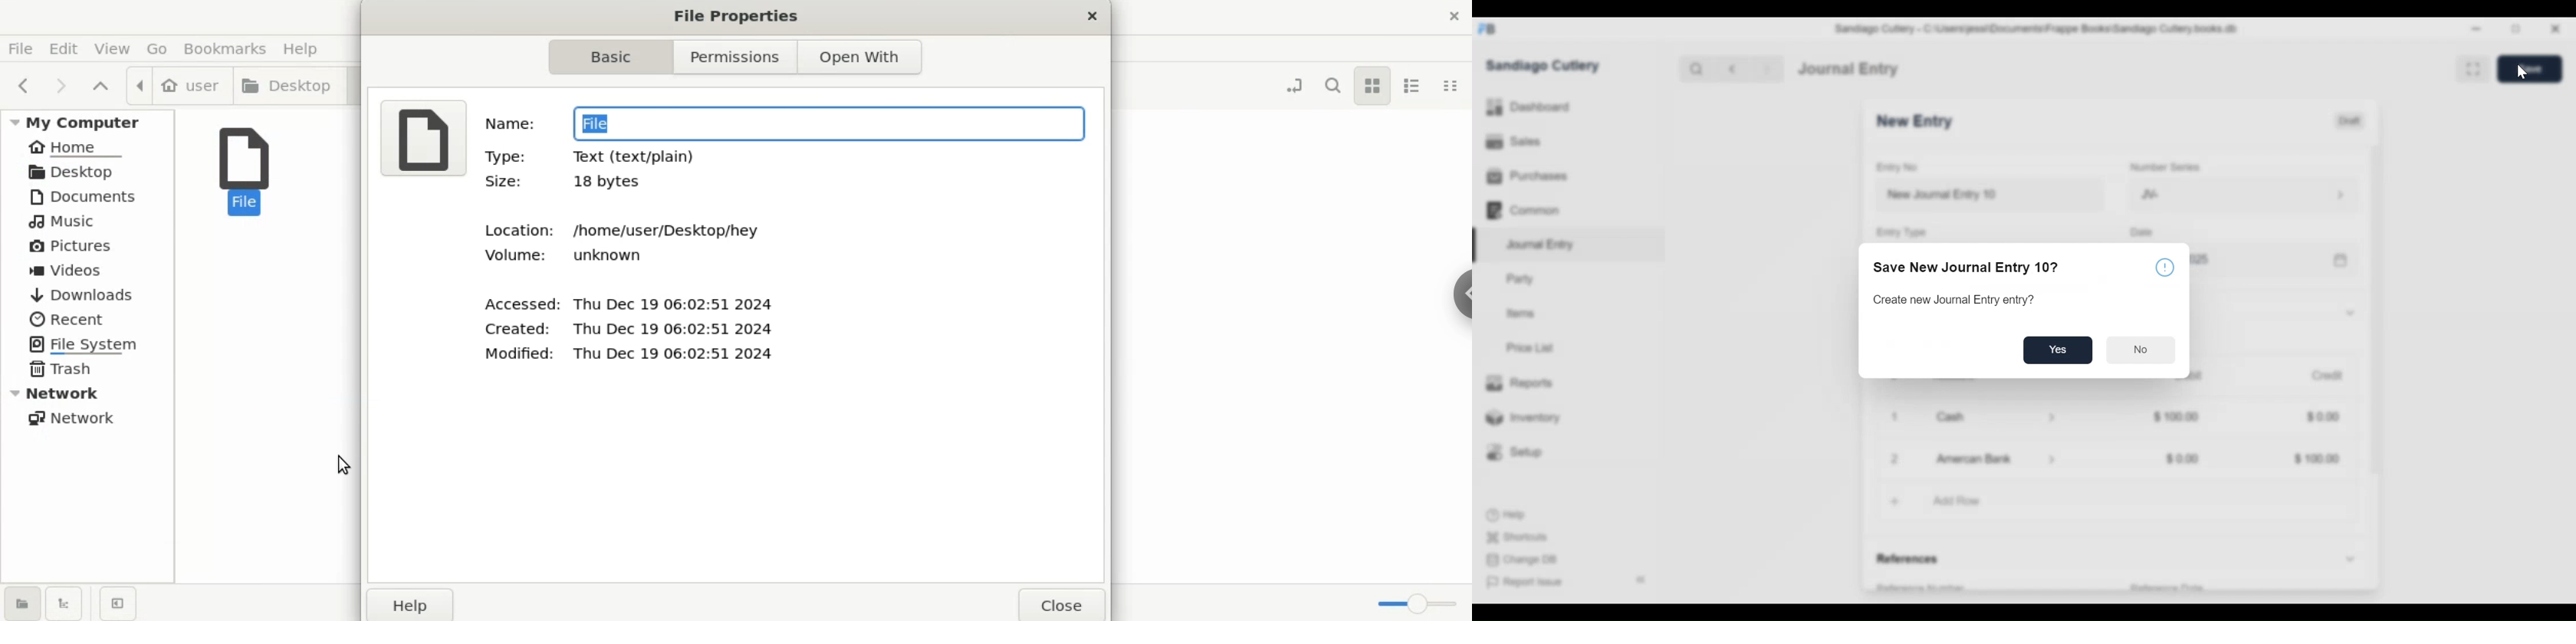 The height and width of the screenshot is (644, 2576). Describe the element at coordinates (2058, 350) in the screenshot. I see `Yes` at that location.